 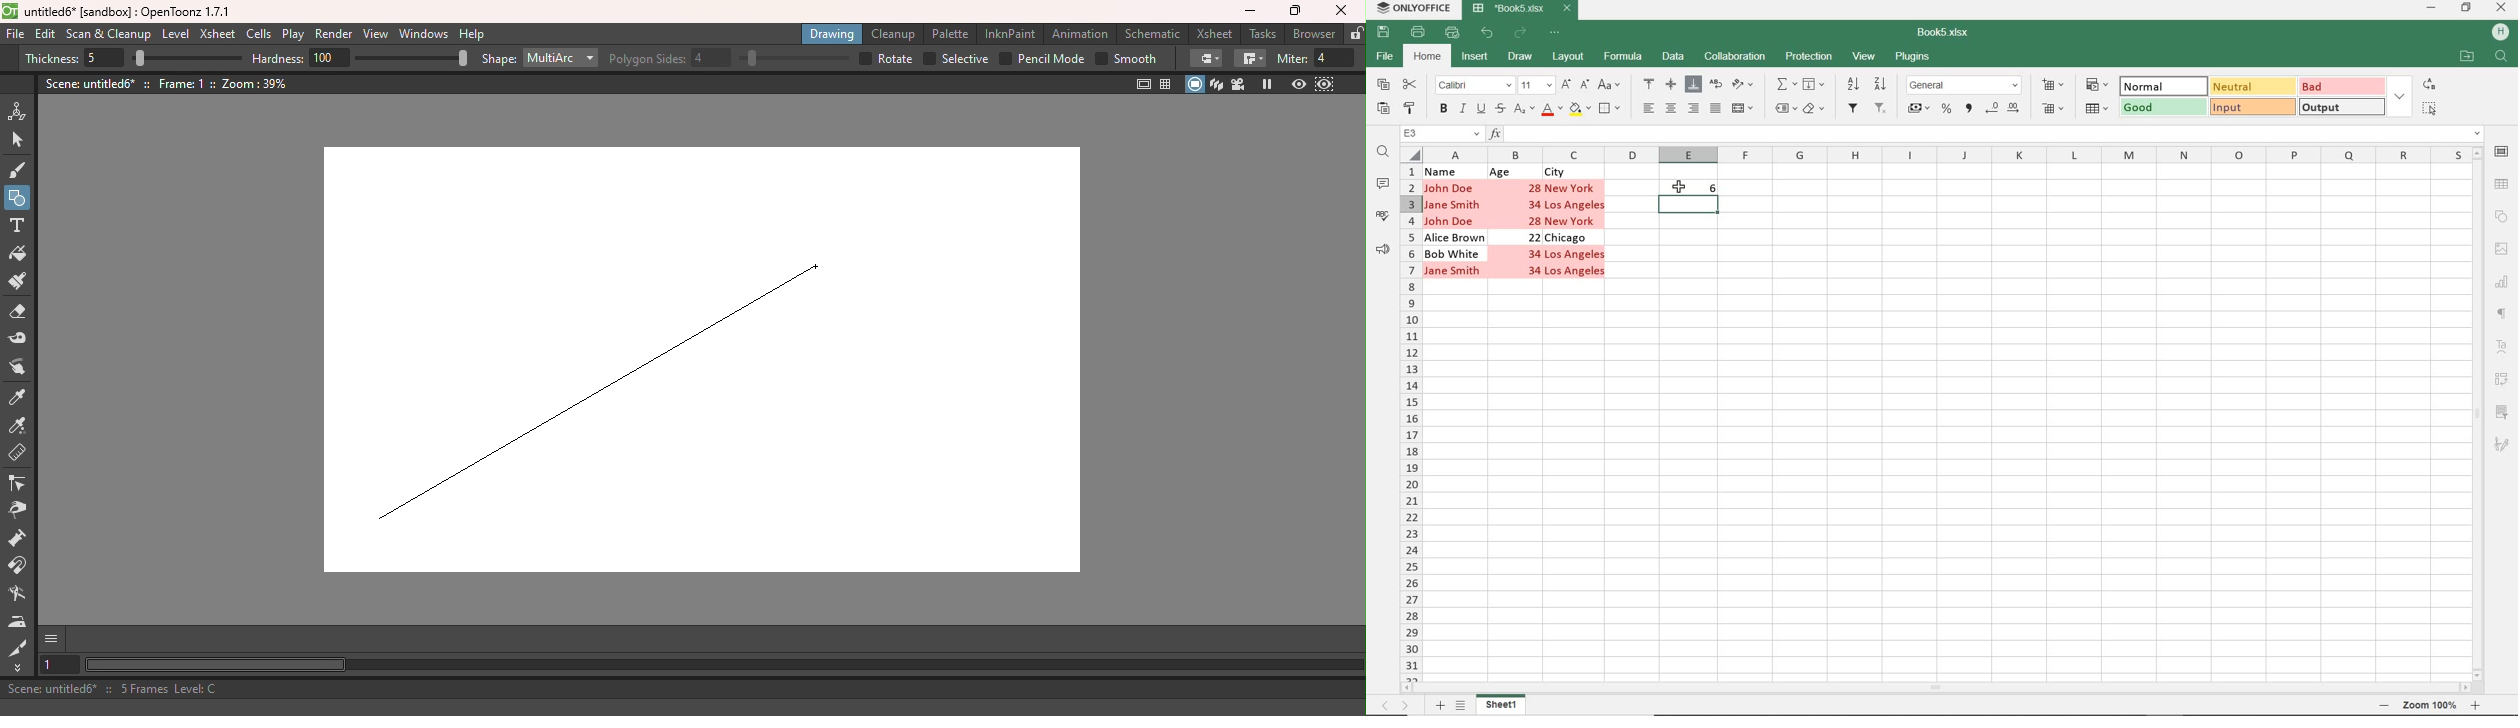 What do you see at coordinates (1387, 58) in the screenshot?
I see `FILE` at bounding box center [1387, 58].